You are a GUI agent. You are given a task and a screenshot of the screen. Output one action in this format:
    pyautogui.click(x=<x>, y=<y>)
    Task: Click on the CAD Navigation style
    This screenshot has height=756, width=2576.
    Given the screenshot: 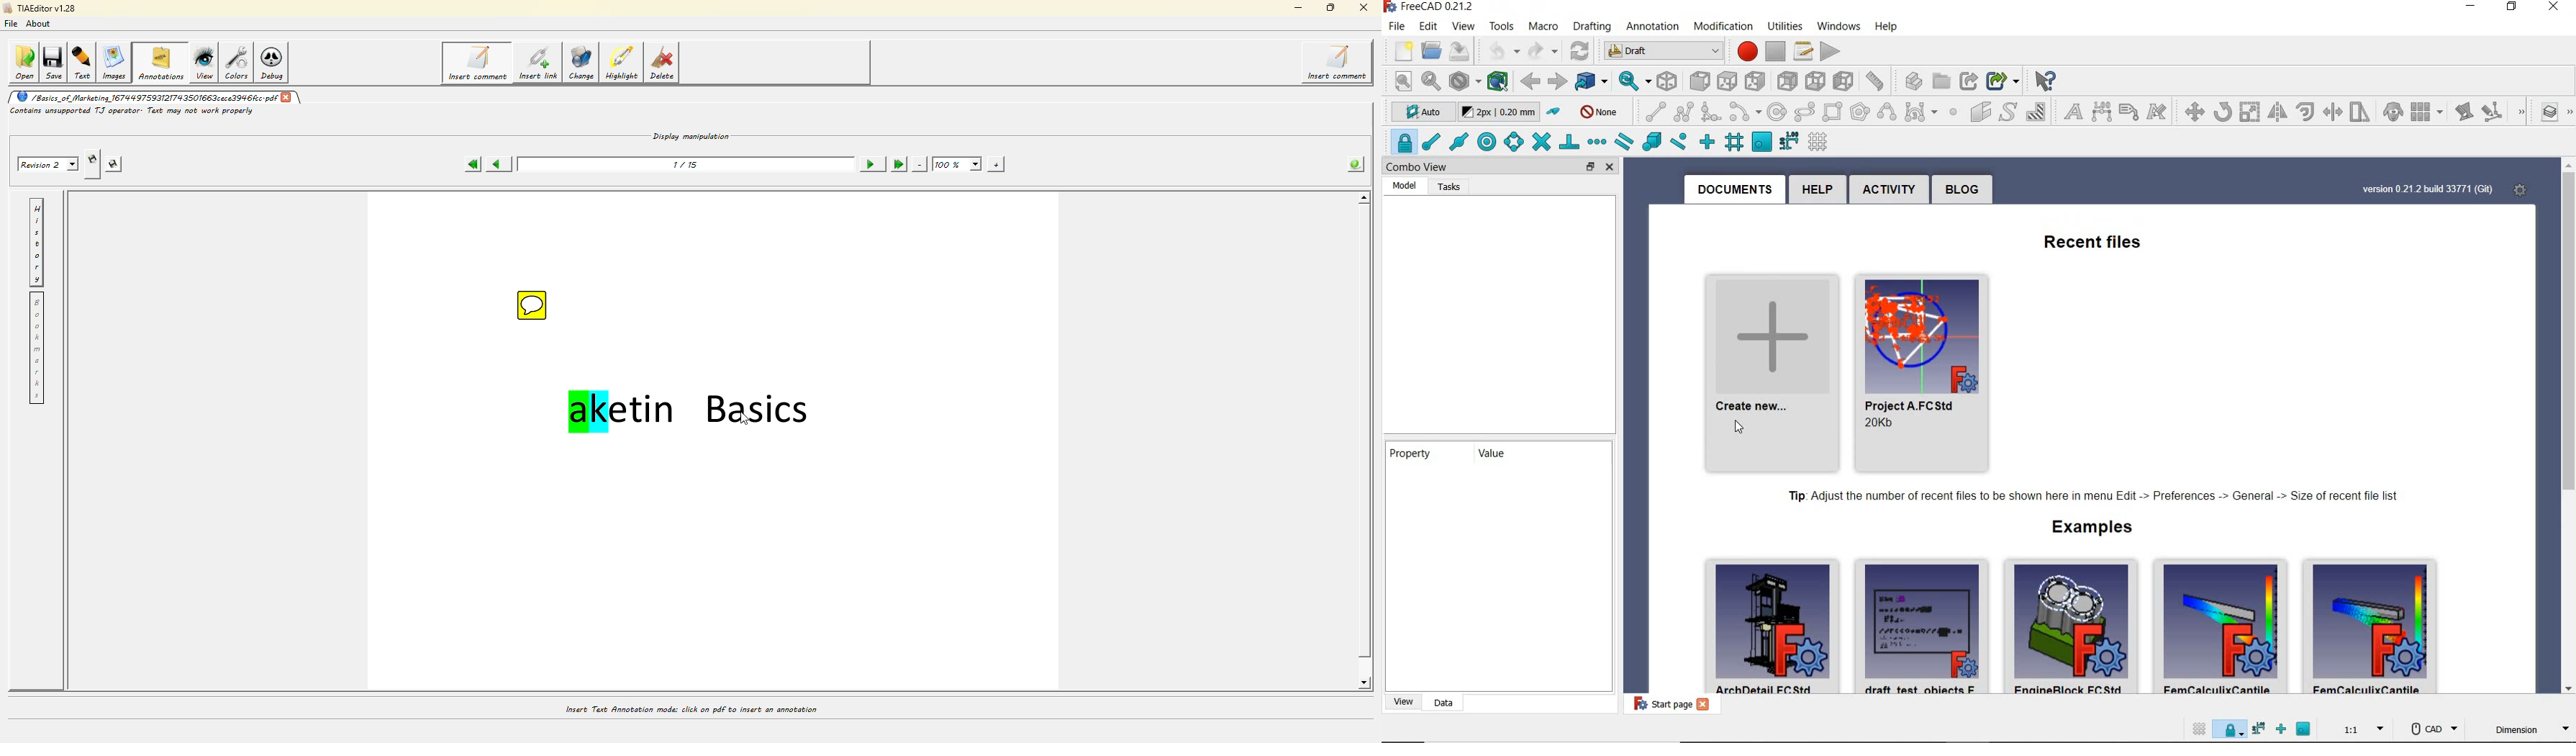 What is the action you would take?
    pyautogui.click(x=2429, y=729)
    